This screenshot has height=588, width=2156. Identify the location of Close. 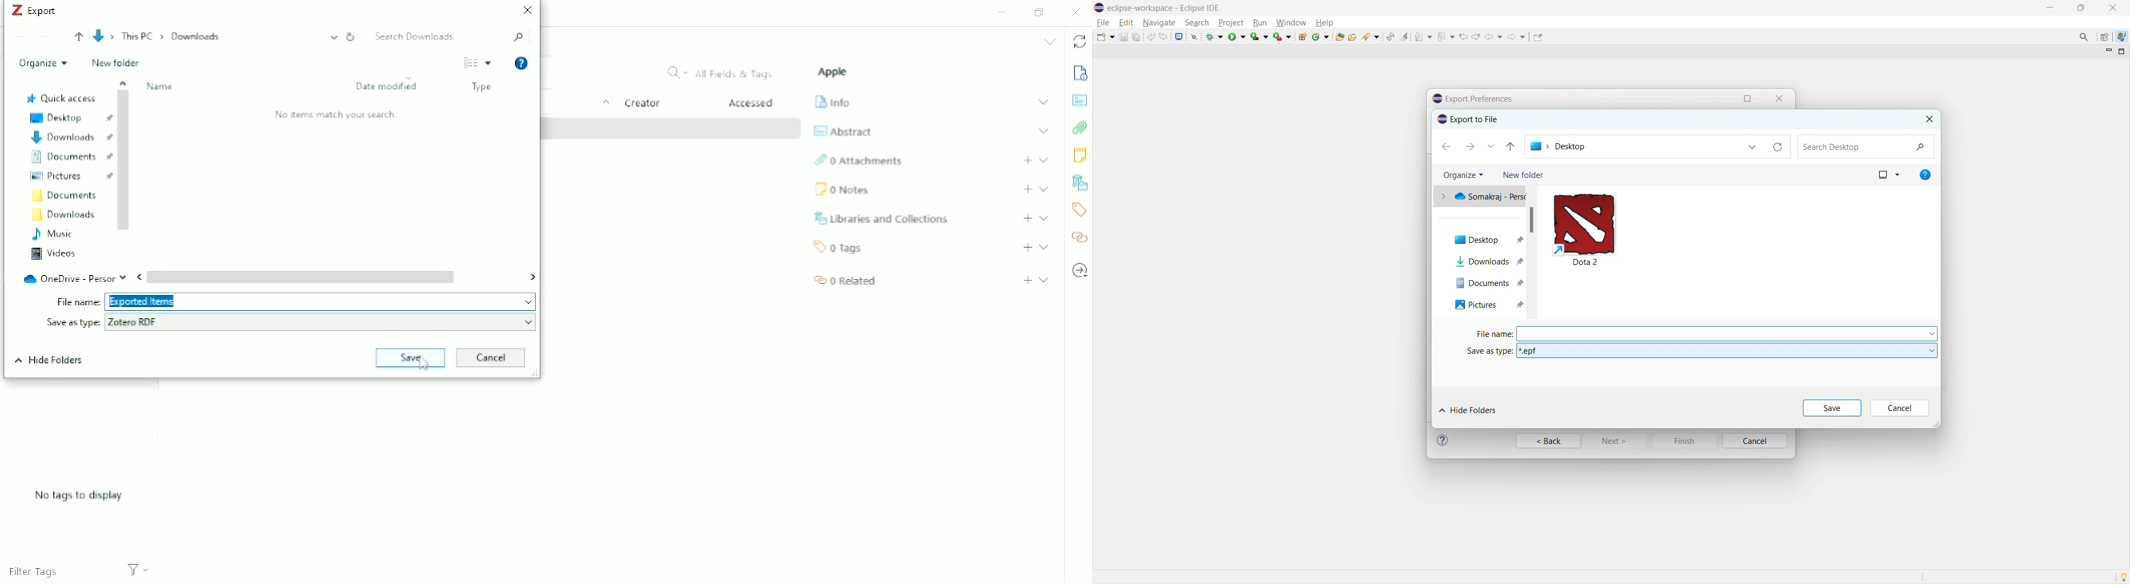
(526, 12).